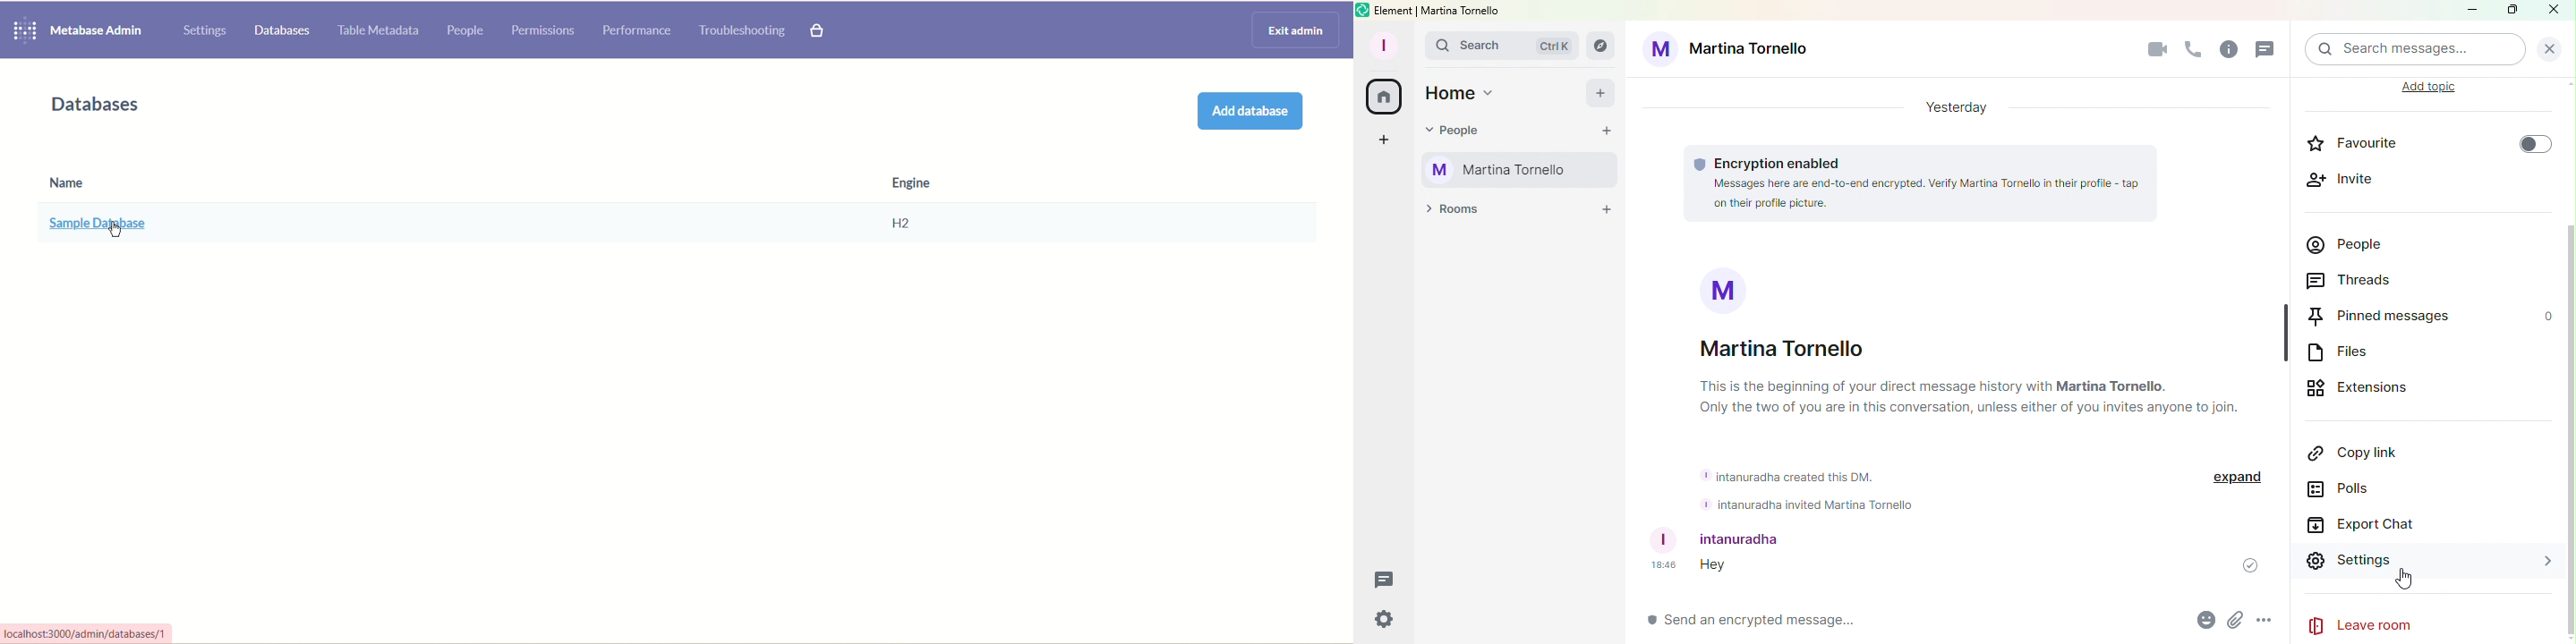 The image size is (2576, 644). Describe the element at coordinates (2194, 49) in the screenshot. I see `Call` at that location.